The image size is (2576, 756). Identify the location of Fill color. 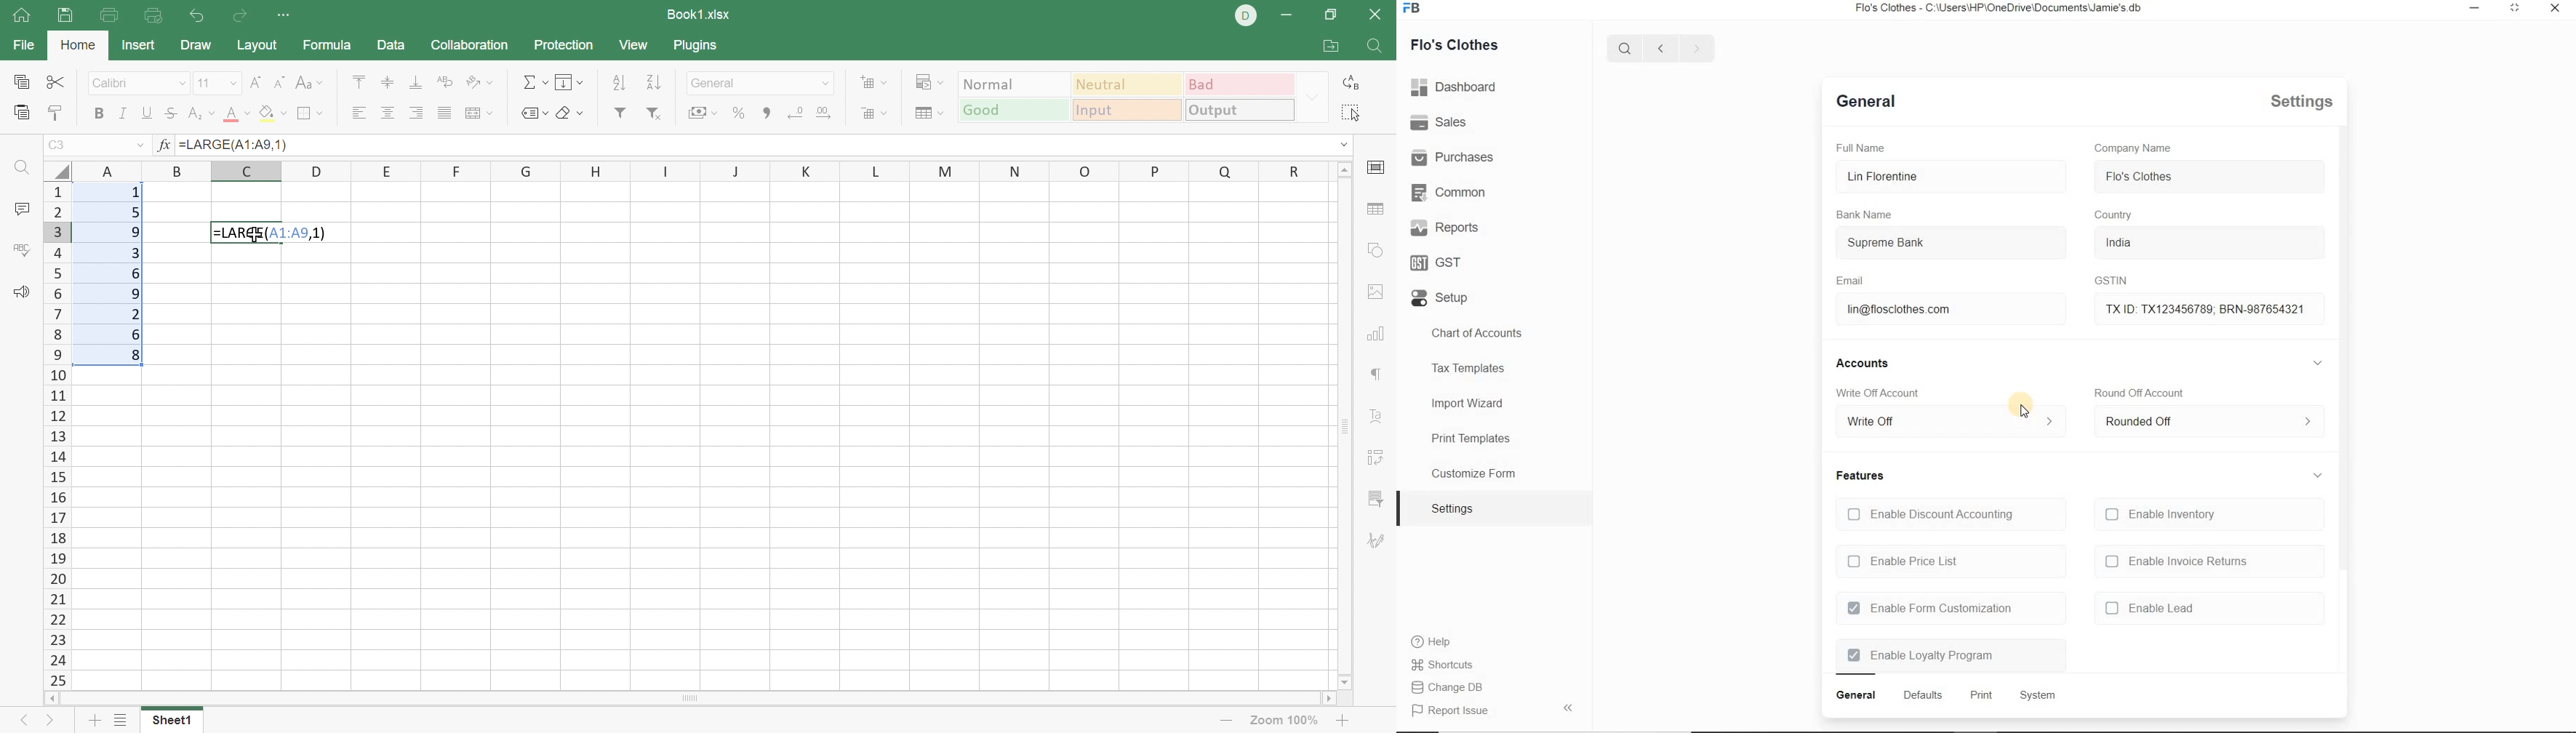
(273, 116).